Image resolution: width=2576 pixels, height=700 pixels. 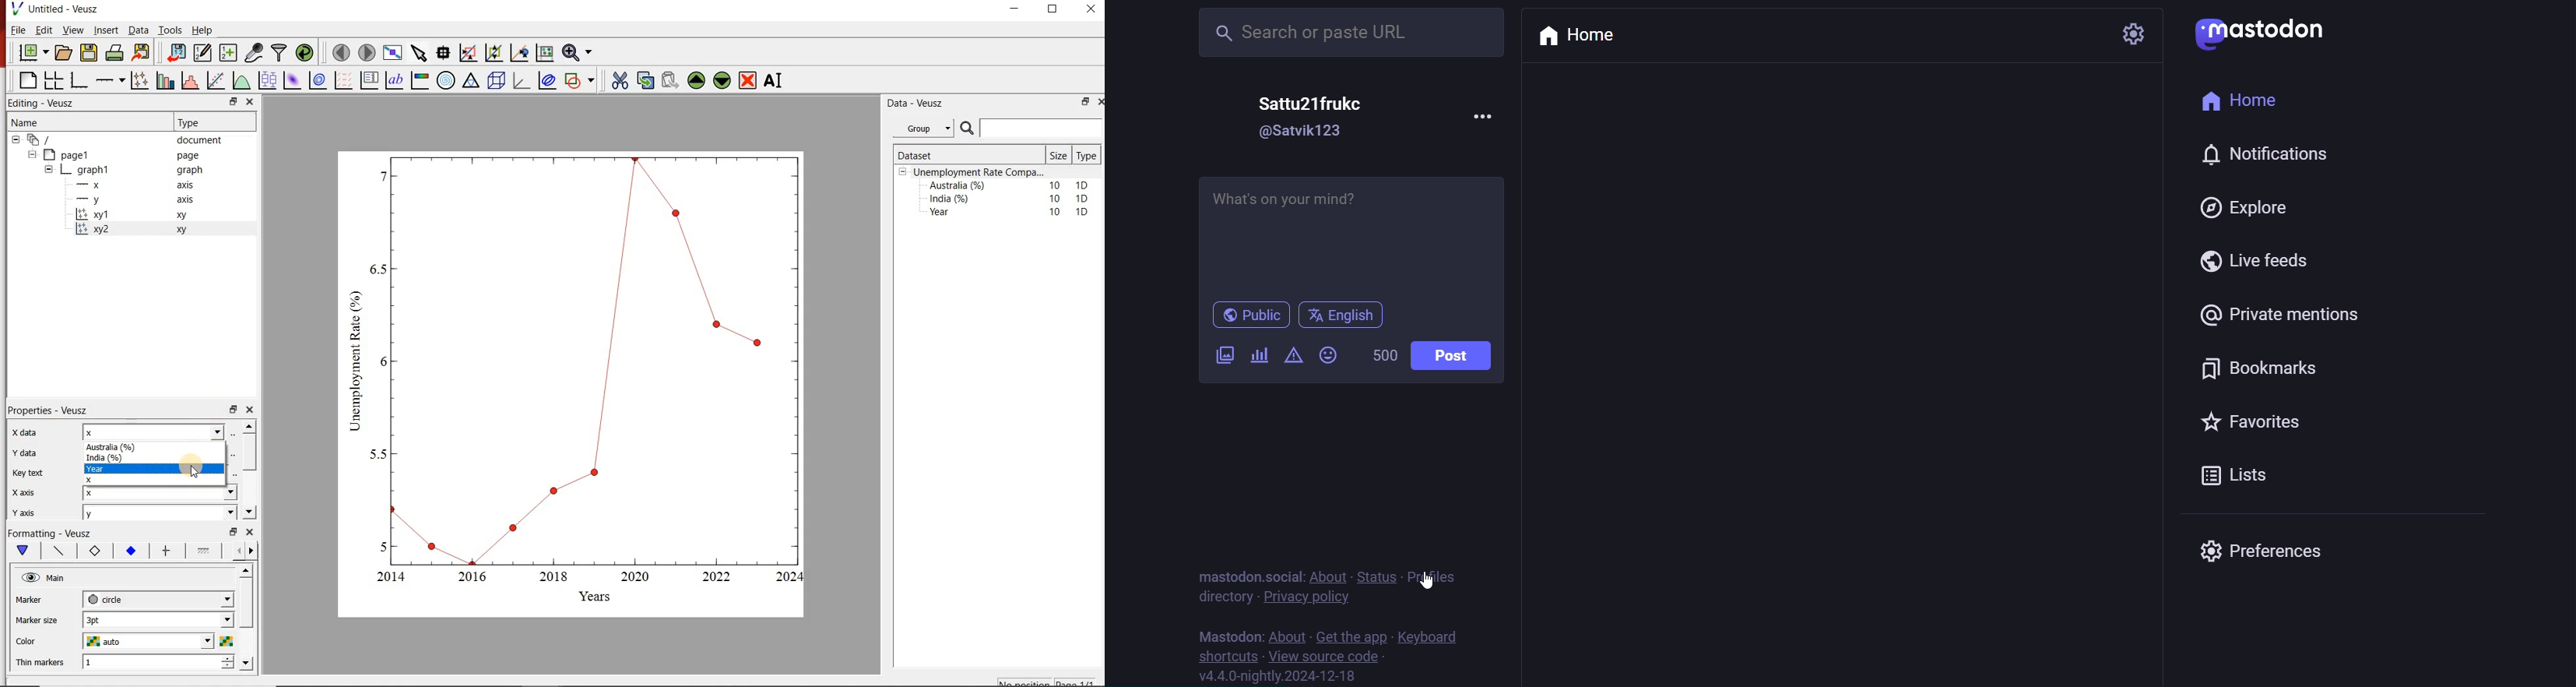 I want to click on home, so click(x=1583, y=35).